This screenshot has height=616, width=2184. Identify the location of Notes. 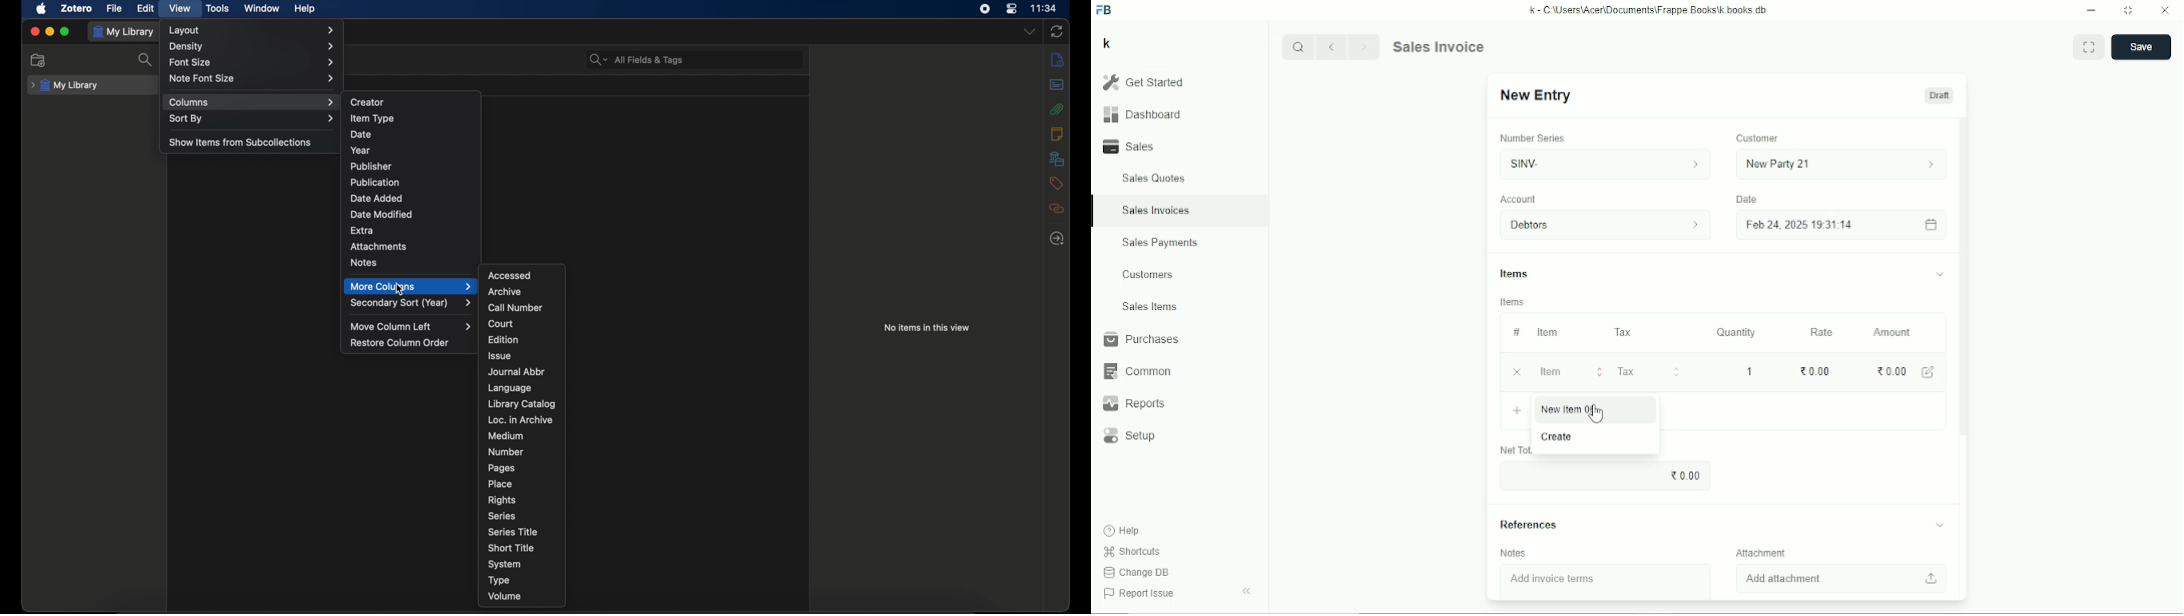
(1514, 553).